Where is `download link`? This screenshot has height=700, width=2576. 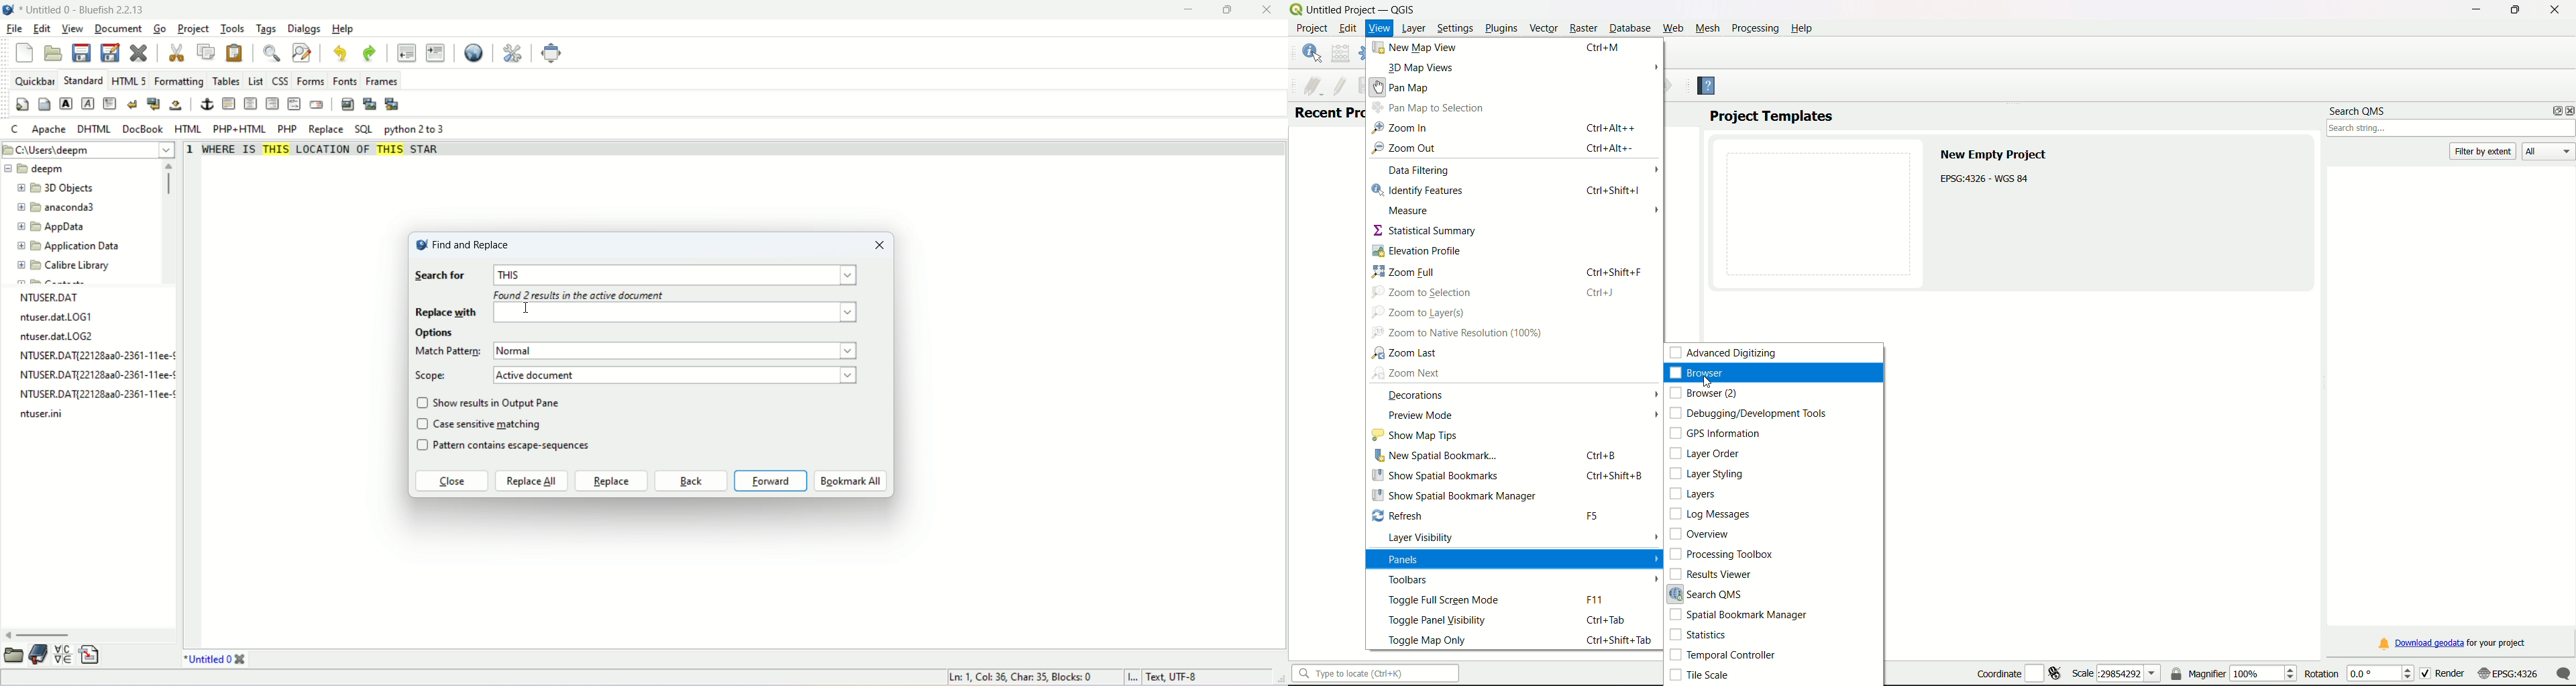 download link is located at coordinates (2452, 643).